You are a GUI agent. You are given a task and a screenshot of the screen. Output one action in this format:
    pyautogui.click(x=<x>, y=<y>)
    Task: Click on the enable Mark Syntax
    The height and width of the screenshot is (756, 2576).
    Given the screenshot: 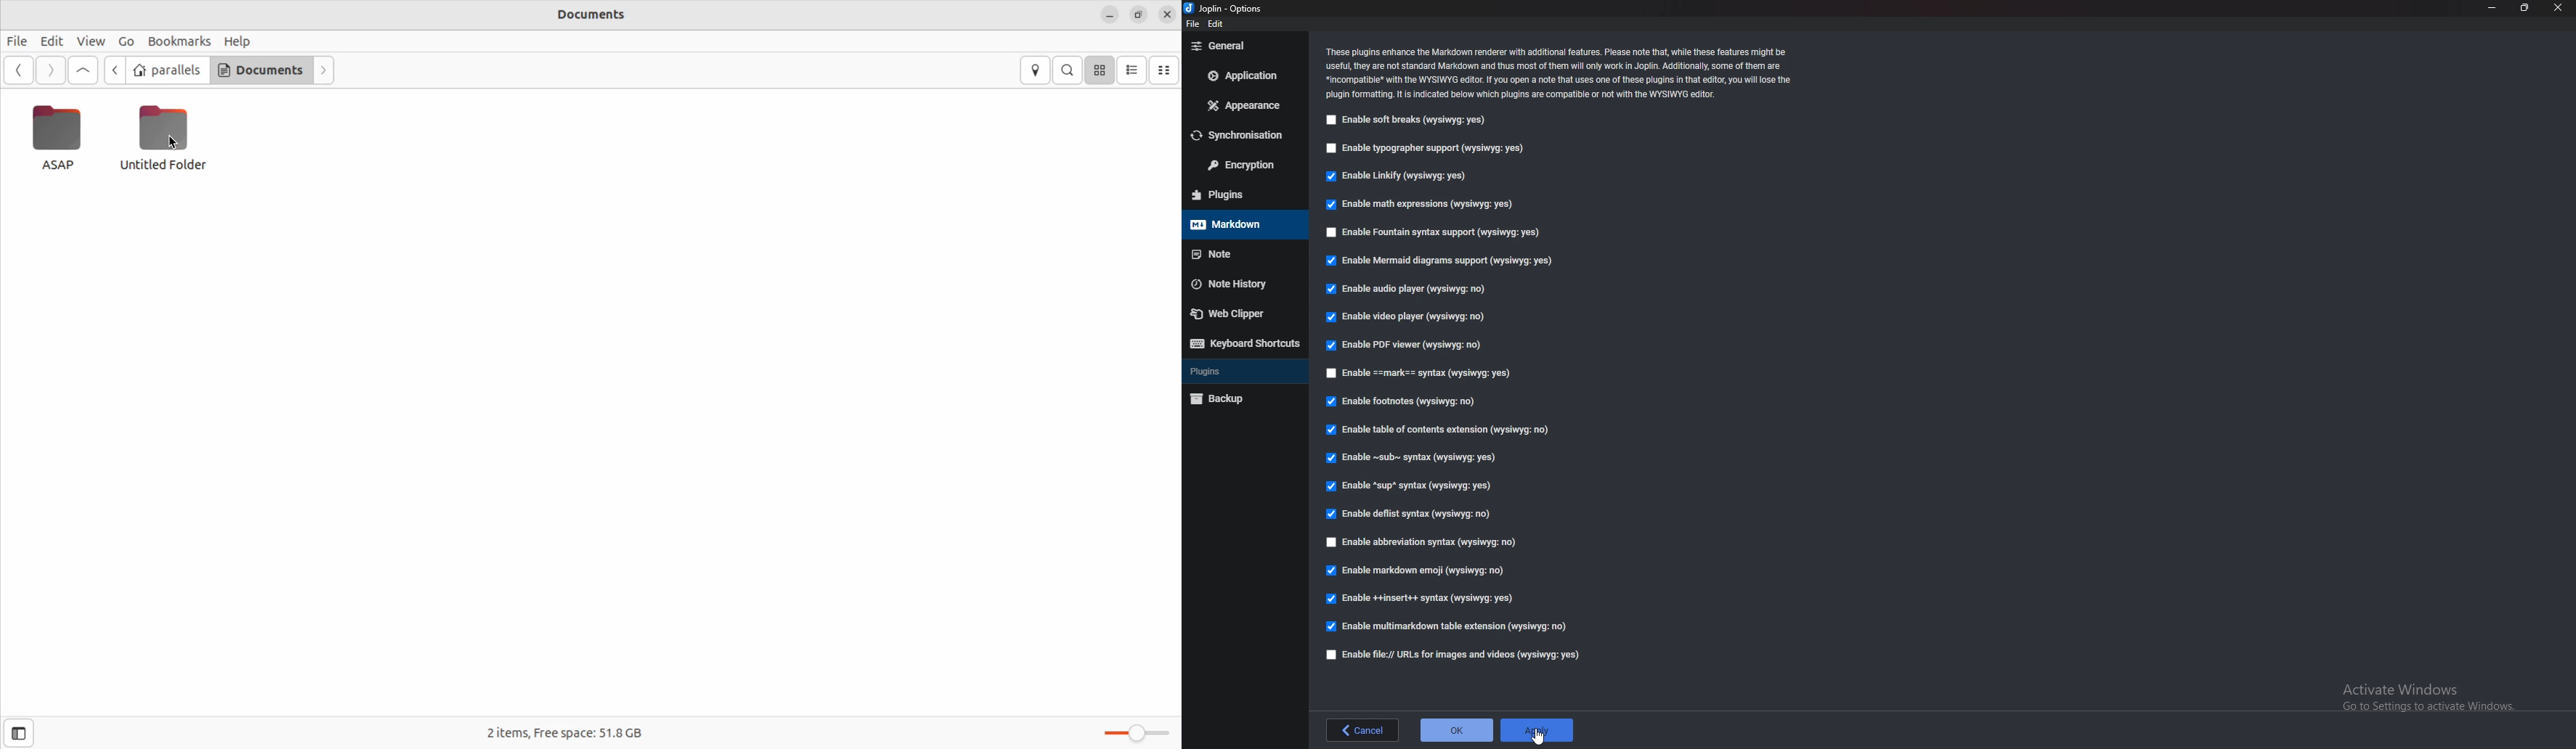 What is the action you would take?
    pyautogui.click(x=1429, y=372)
    